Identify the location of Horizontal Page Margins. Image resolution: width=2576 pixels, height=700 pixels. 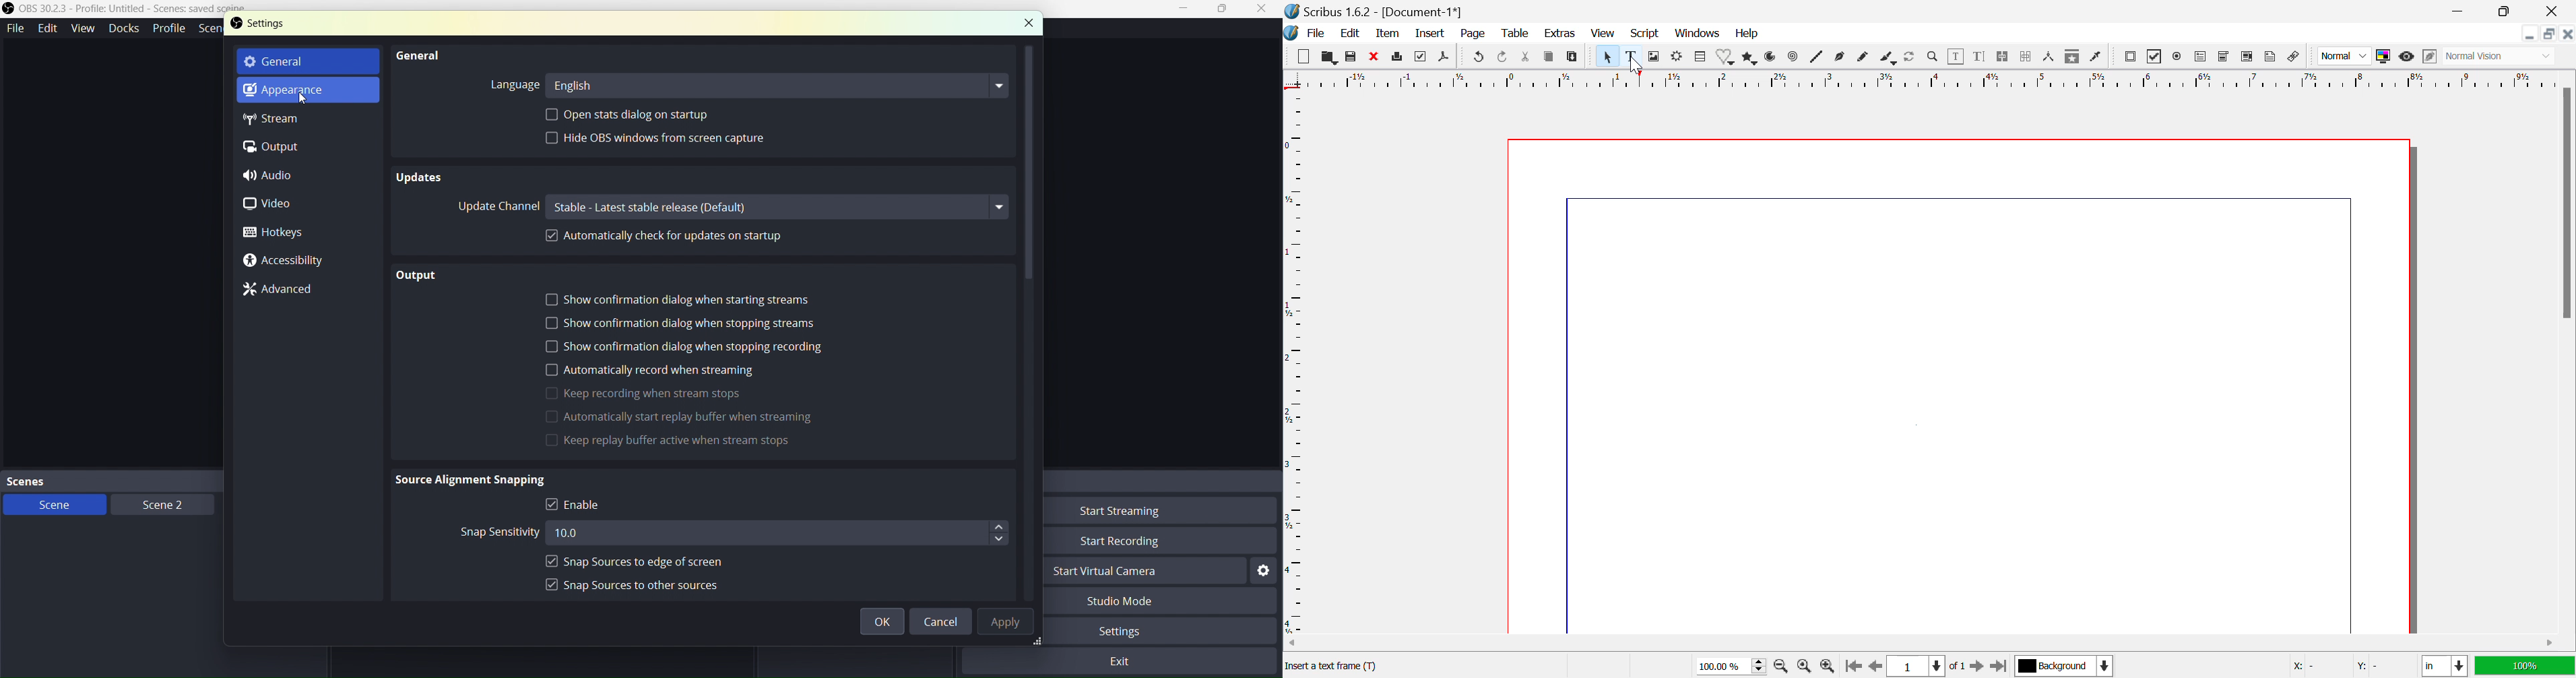
(1299, 364).